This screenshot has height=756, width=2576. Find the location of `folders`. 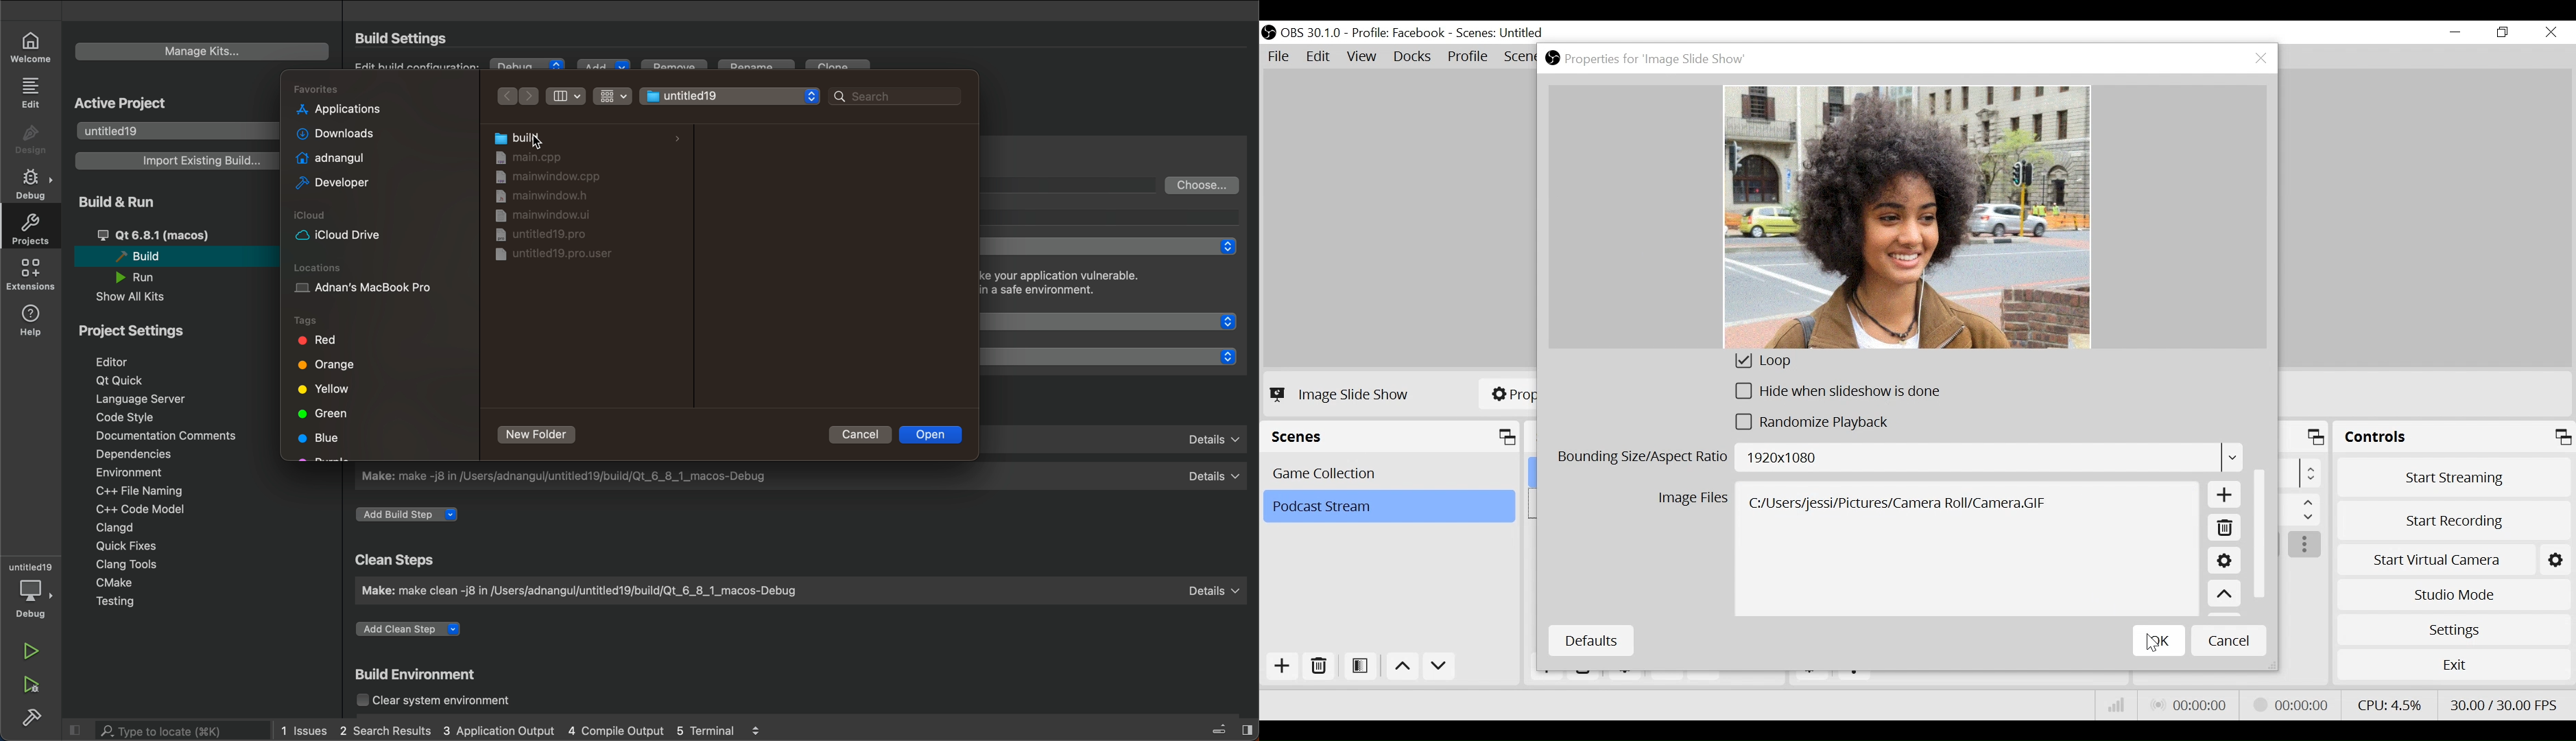

folders is located at coordinates (380, 90).